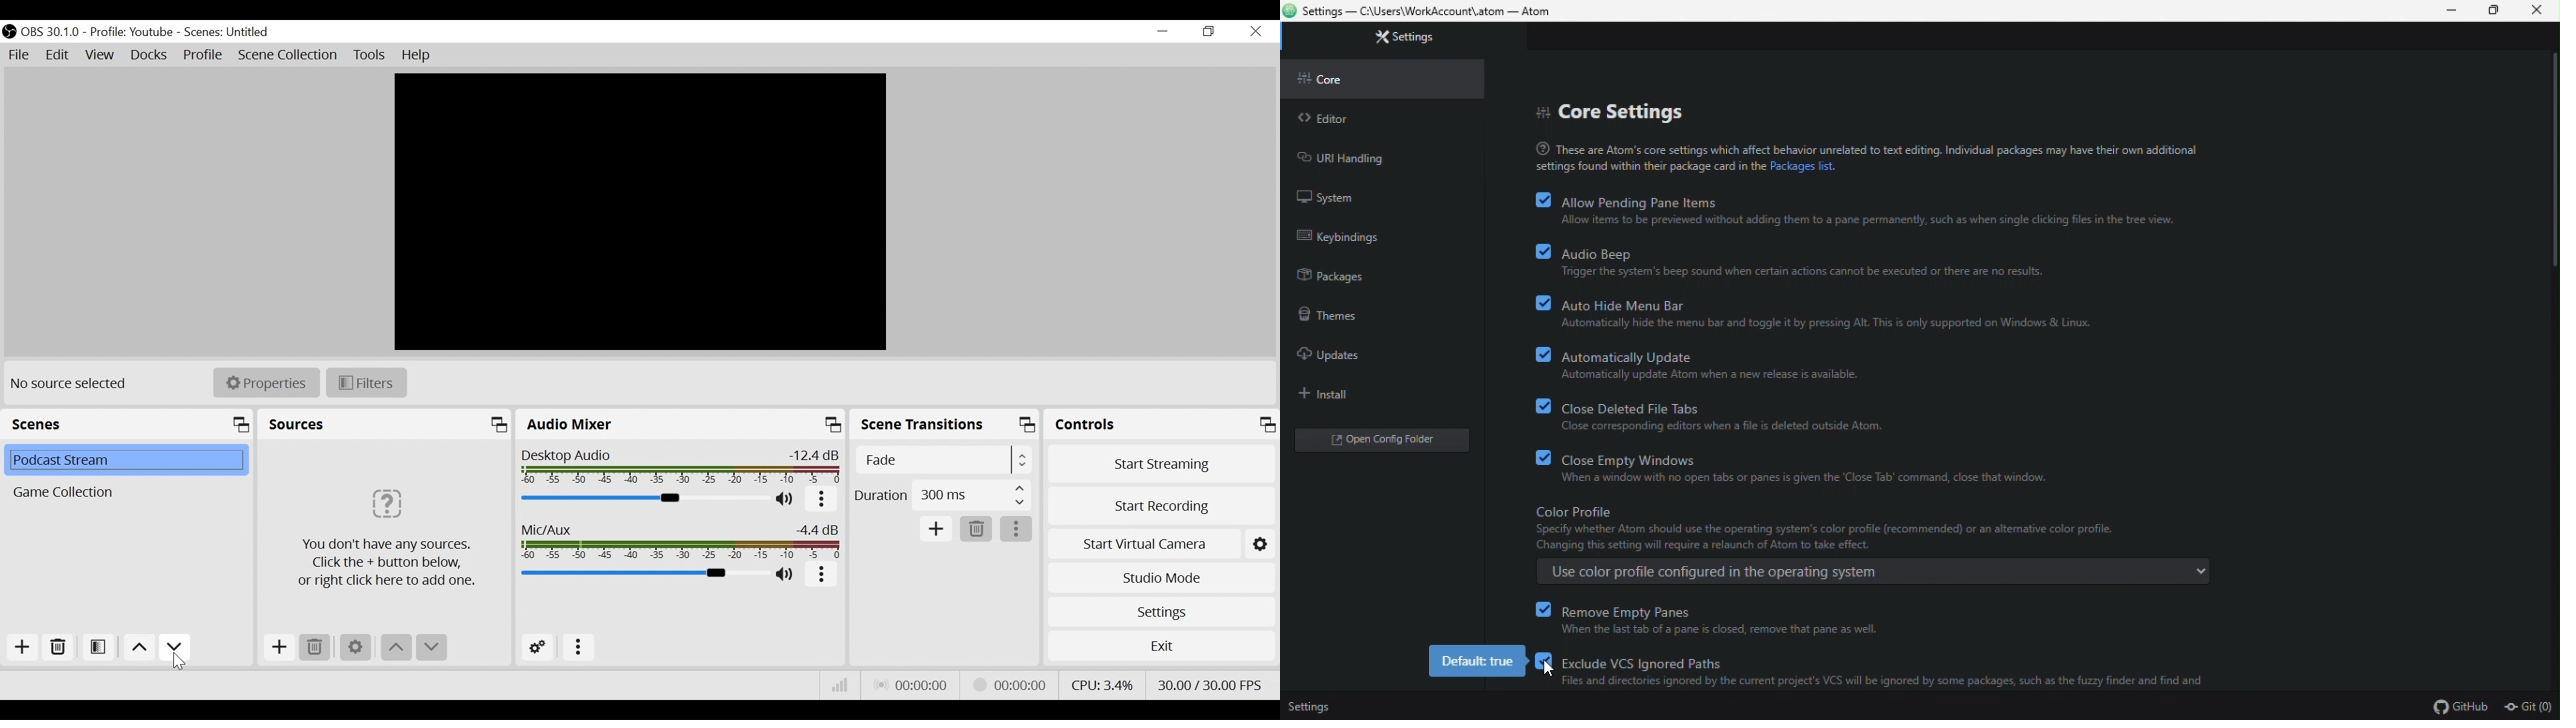 The width and height of the screenshot is (2576, 728). Describe the element at coordinates (265, 382) in the screenshot. I see `Properties` at that location.